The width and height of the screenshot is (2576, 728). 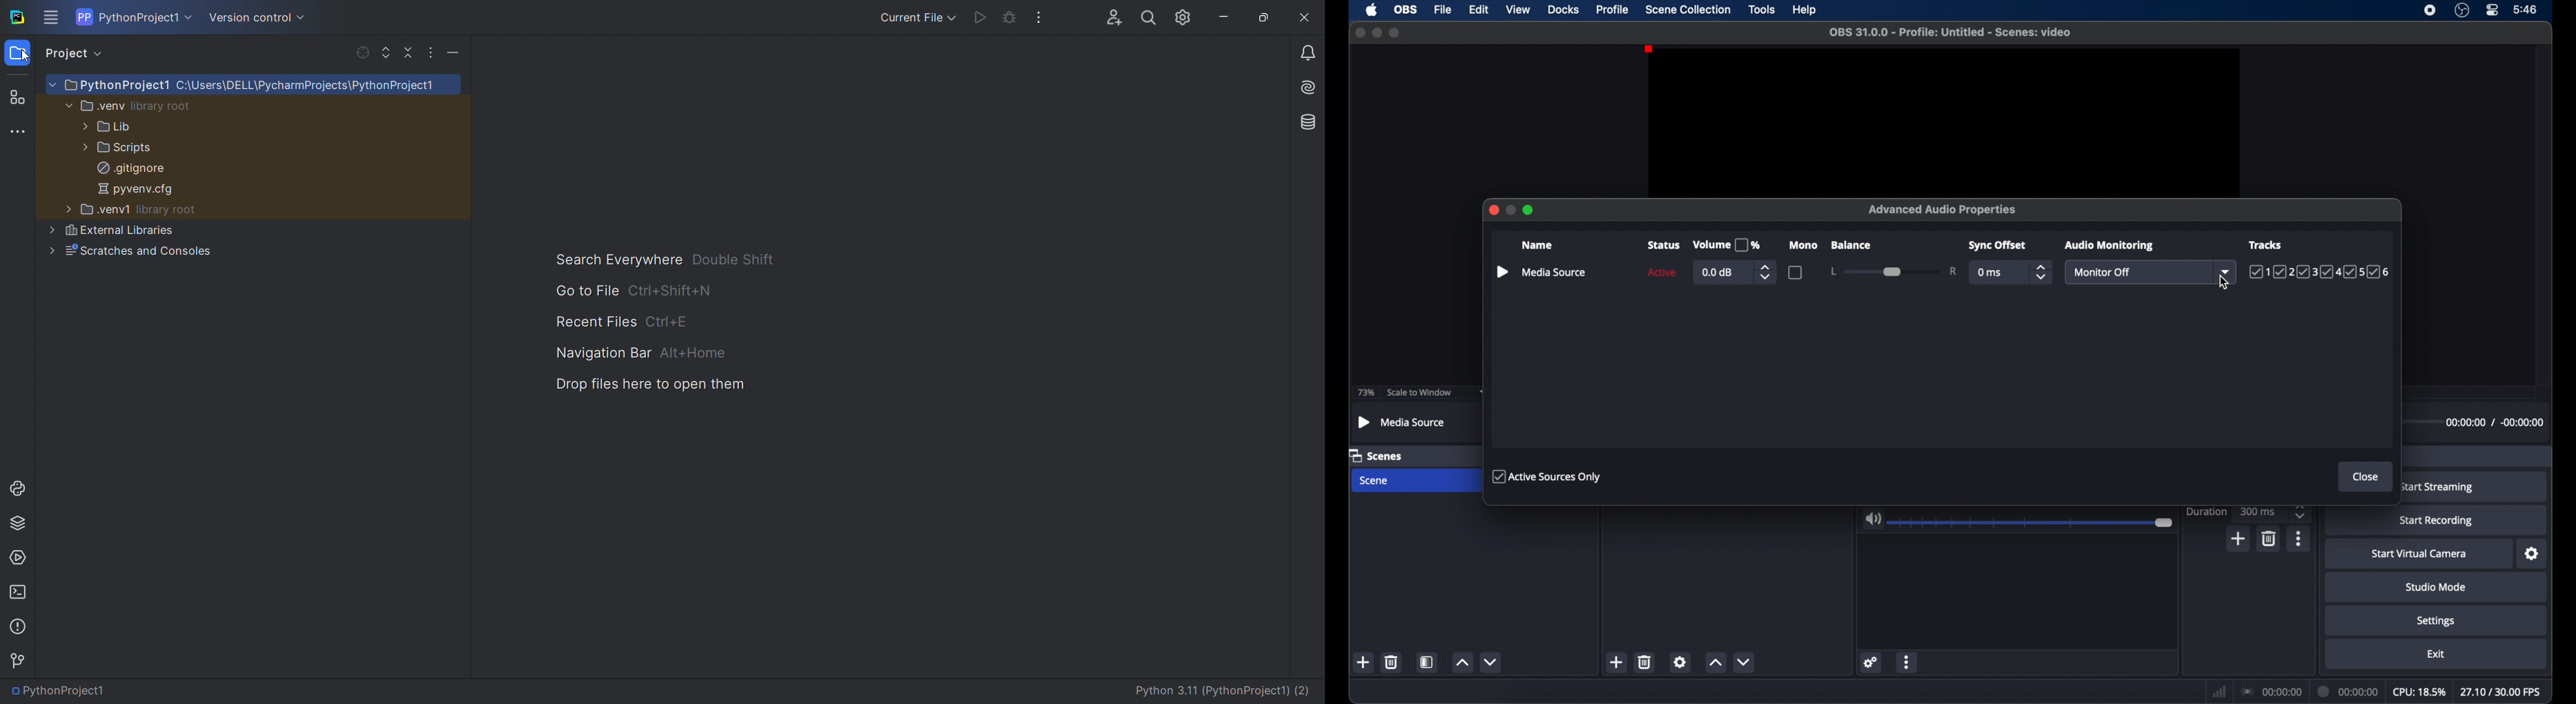 I want to click on profile, so click(x=1613, y=8).